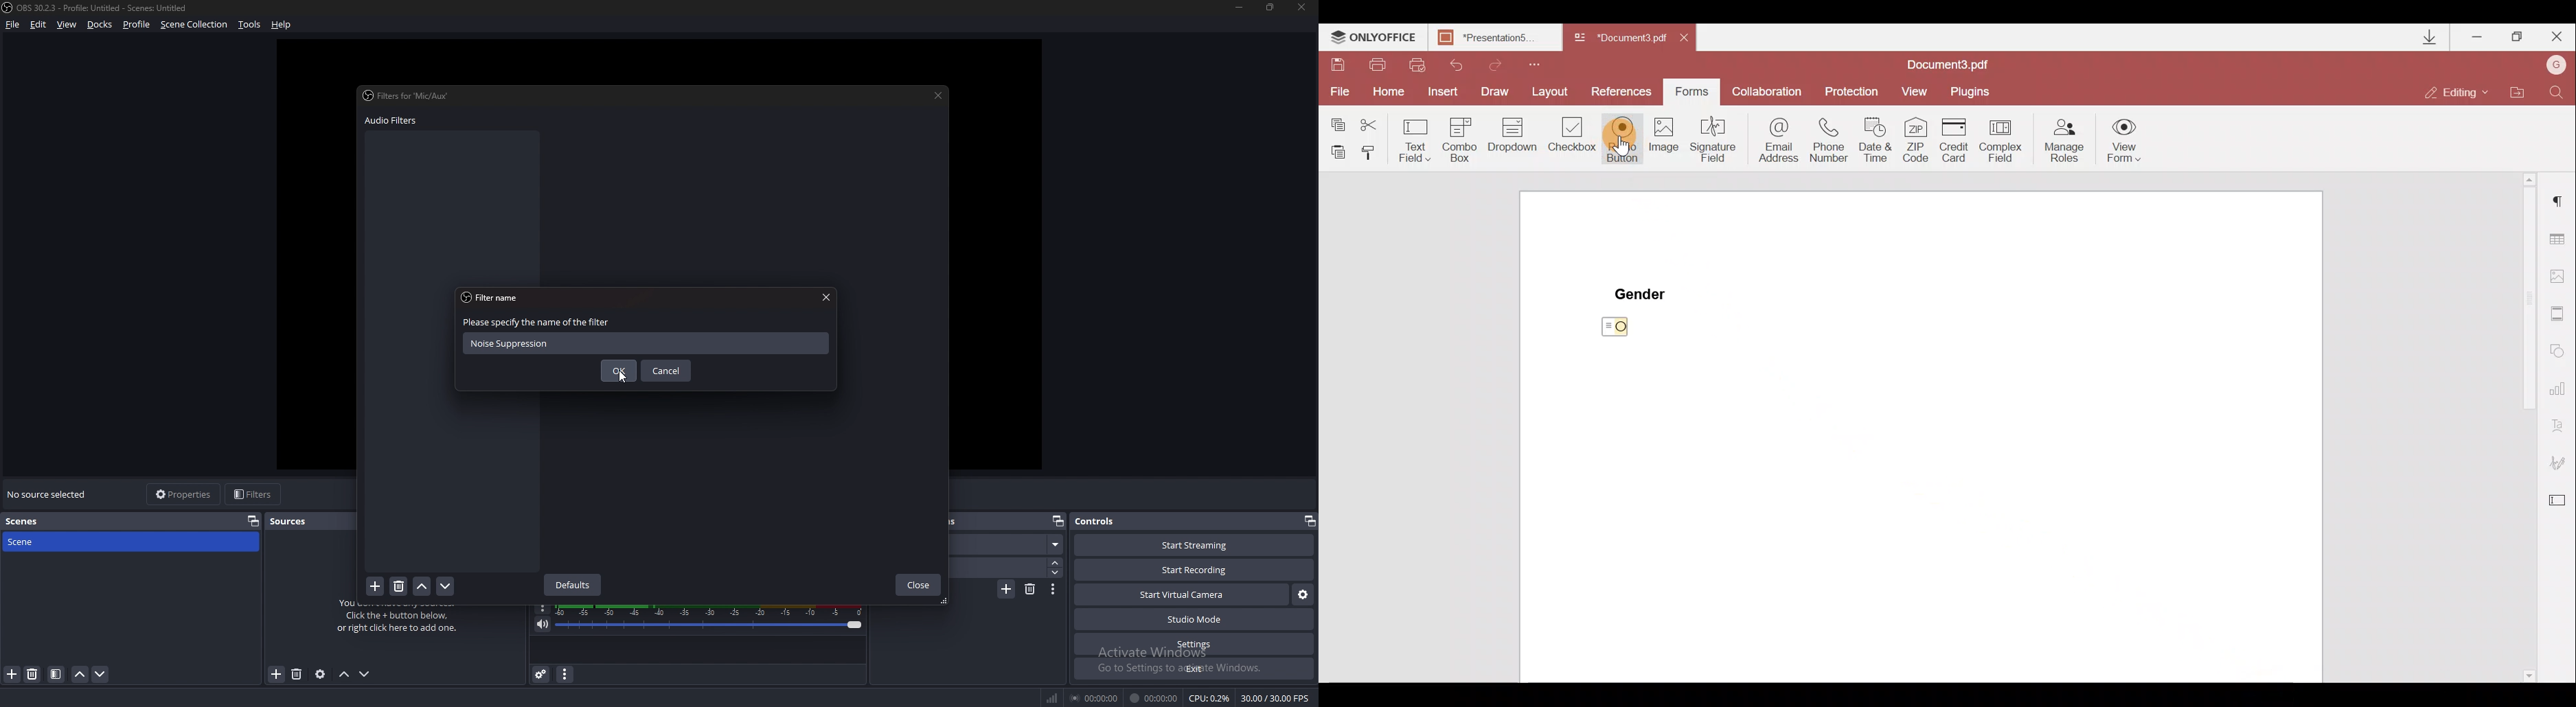  What do you see at coordinates (195, 24) in the screenshot?
I see `scene collection` at bounding box center [195, 24].